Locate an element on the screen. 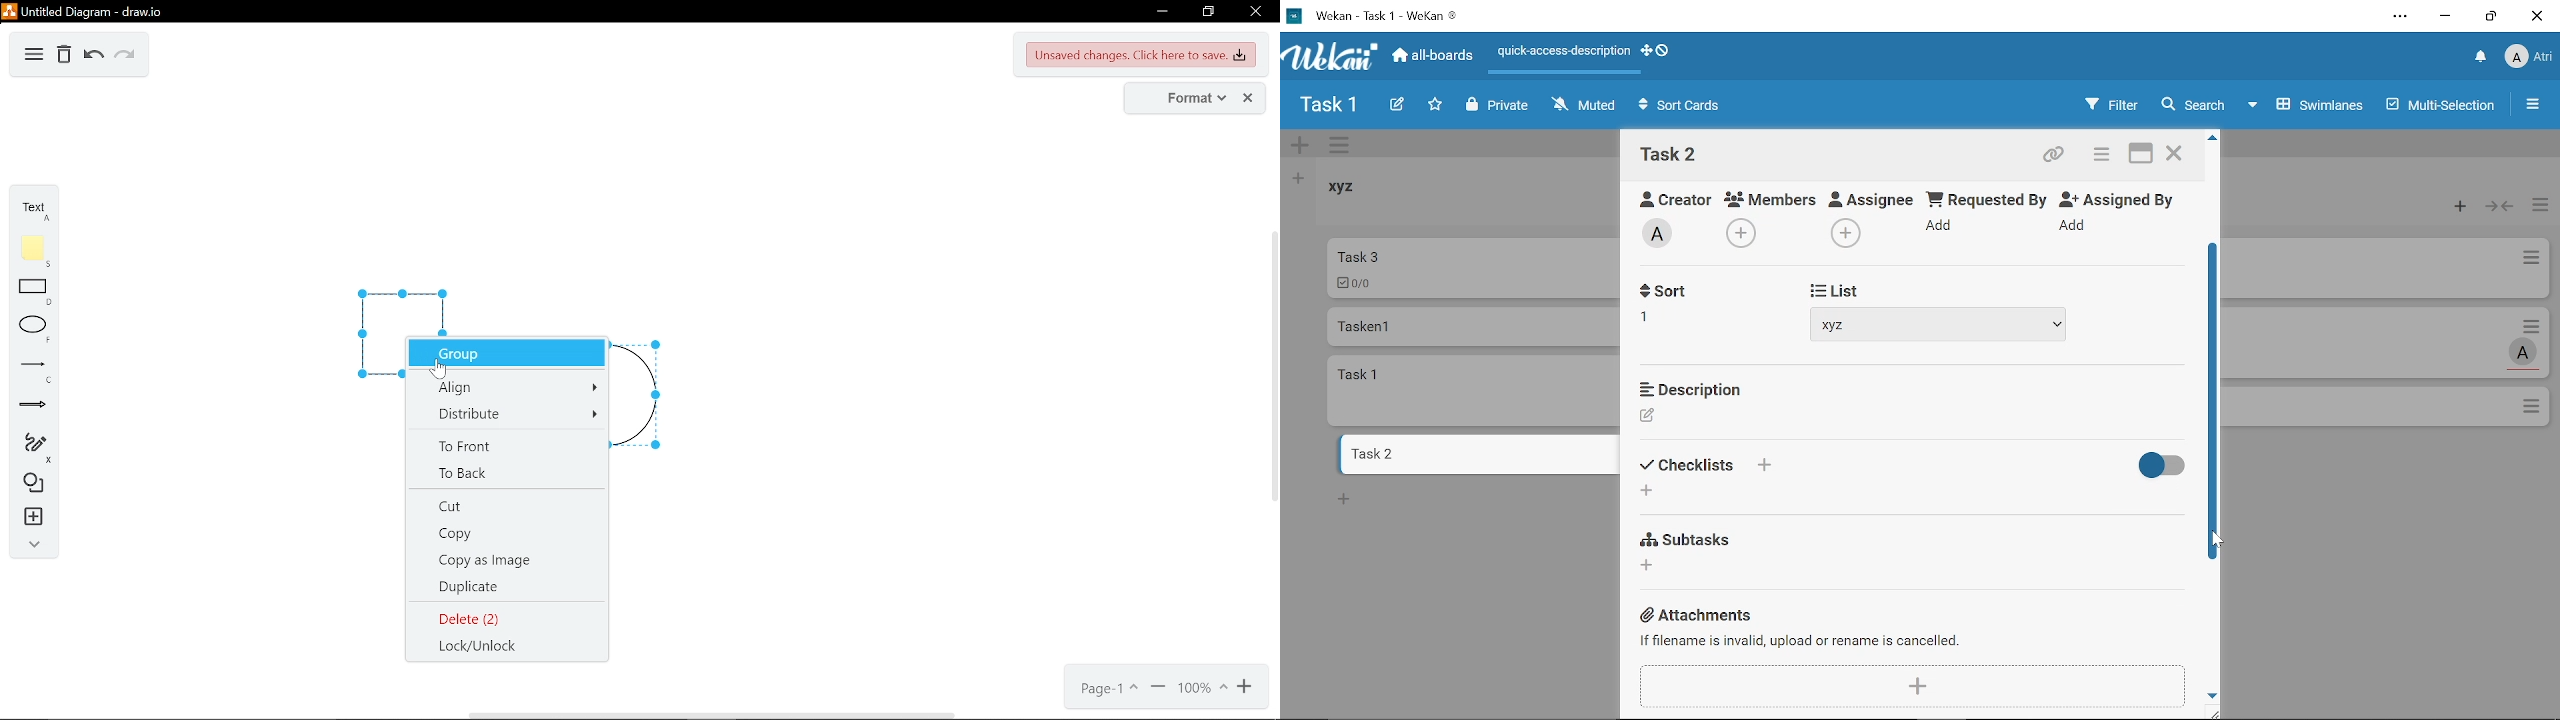  If filename is invalid, upload or rename is cancelled. is located at coordinates (1804, 641).